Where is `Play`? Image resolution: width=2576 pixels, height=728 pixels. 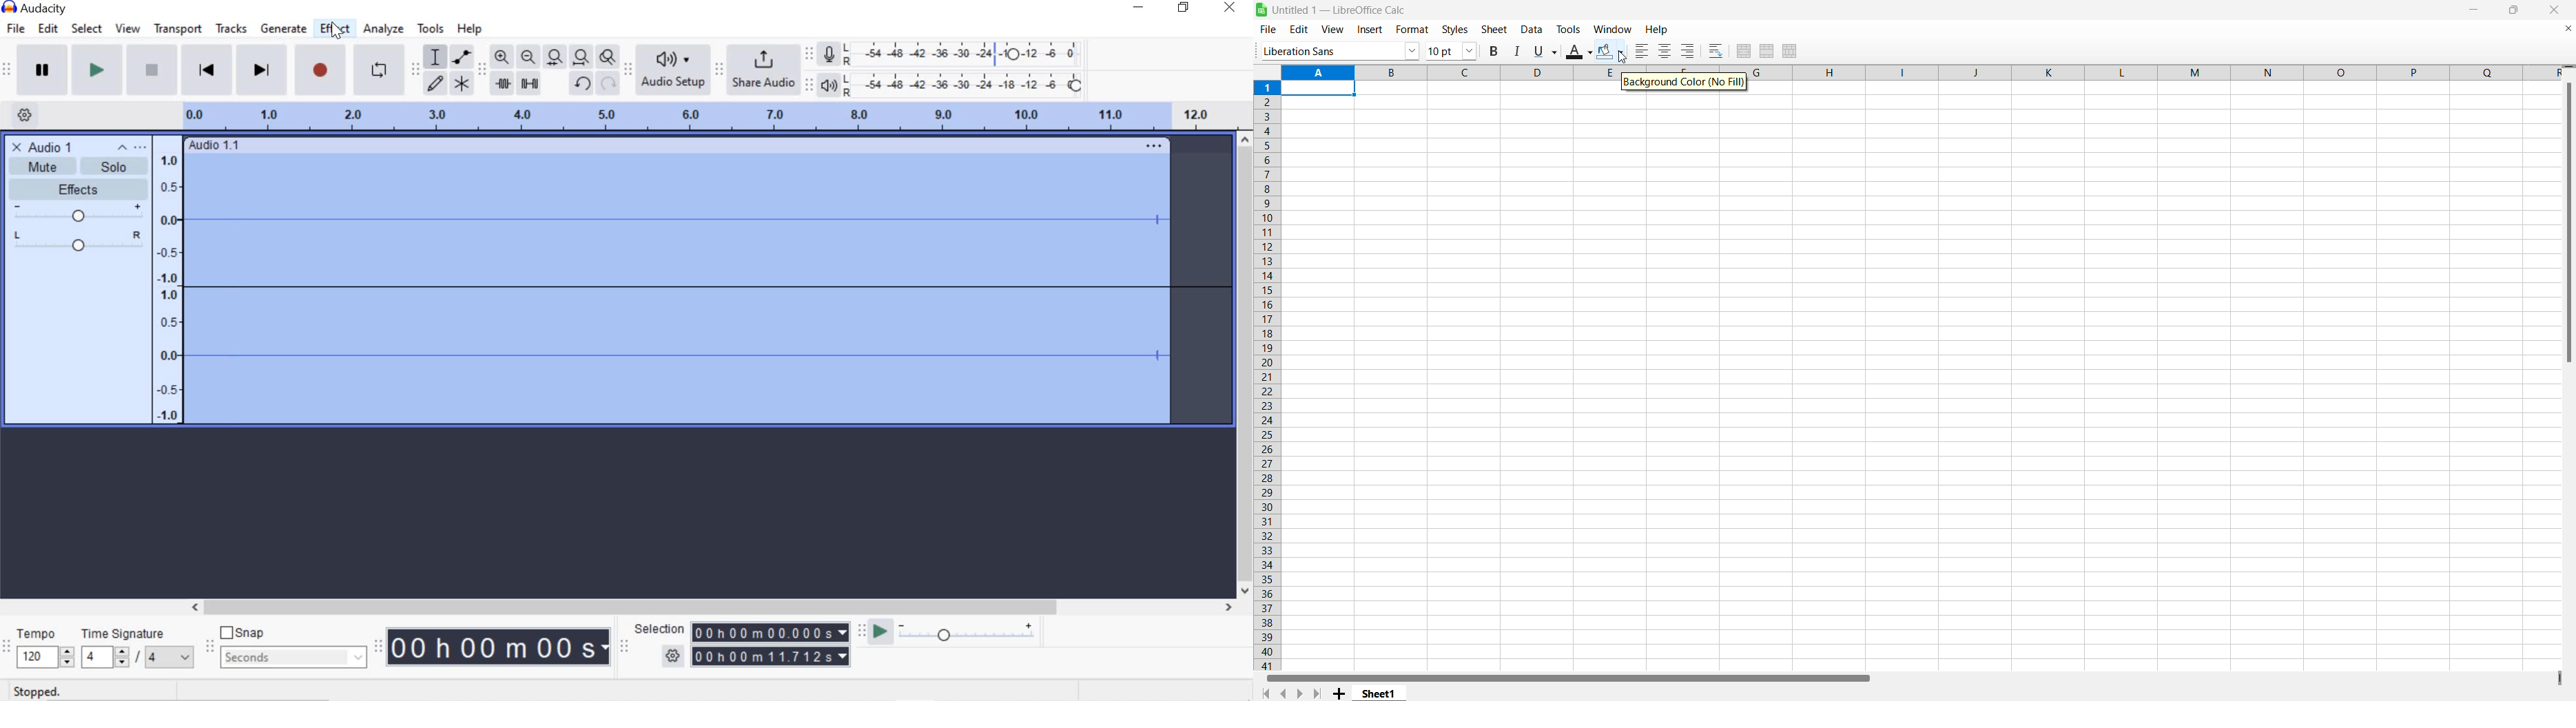 Play is located at coordinates (97, 71).